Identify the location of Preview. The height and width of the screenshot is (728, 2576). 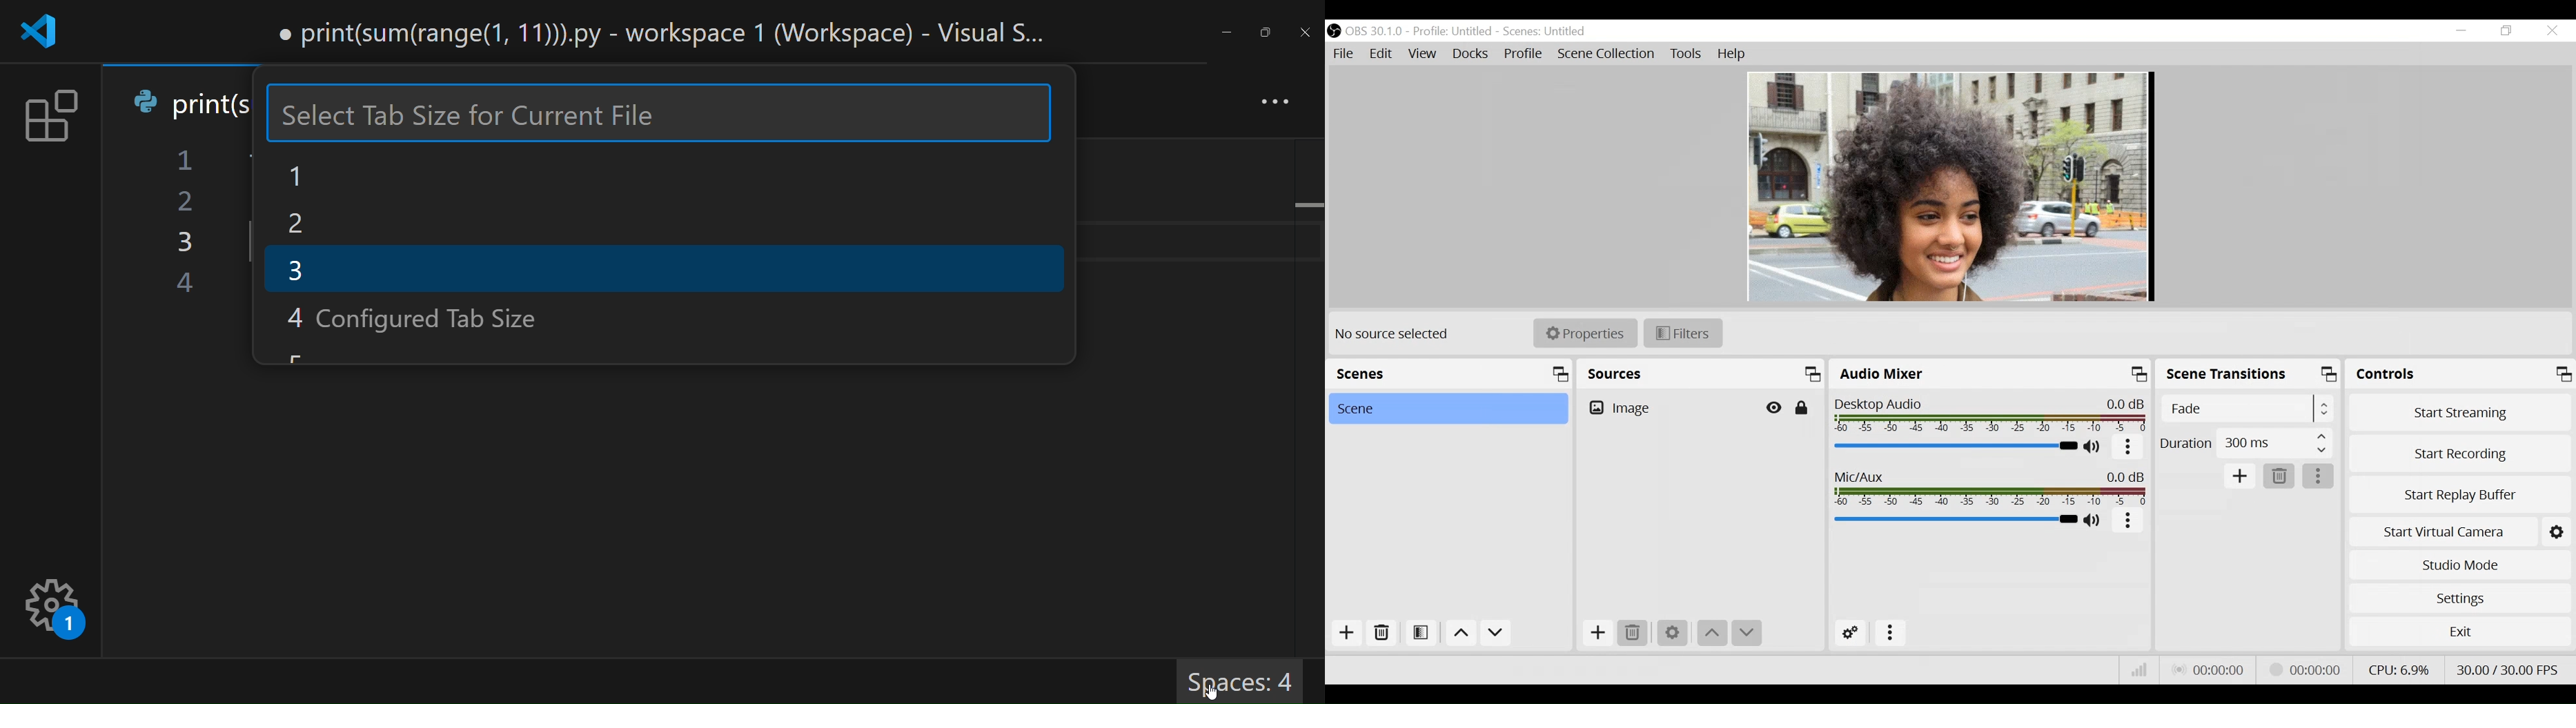
(1952, 187).